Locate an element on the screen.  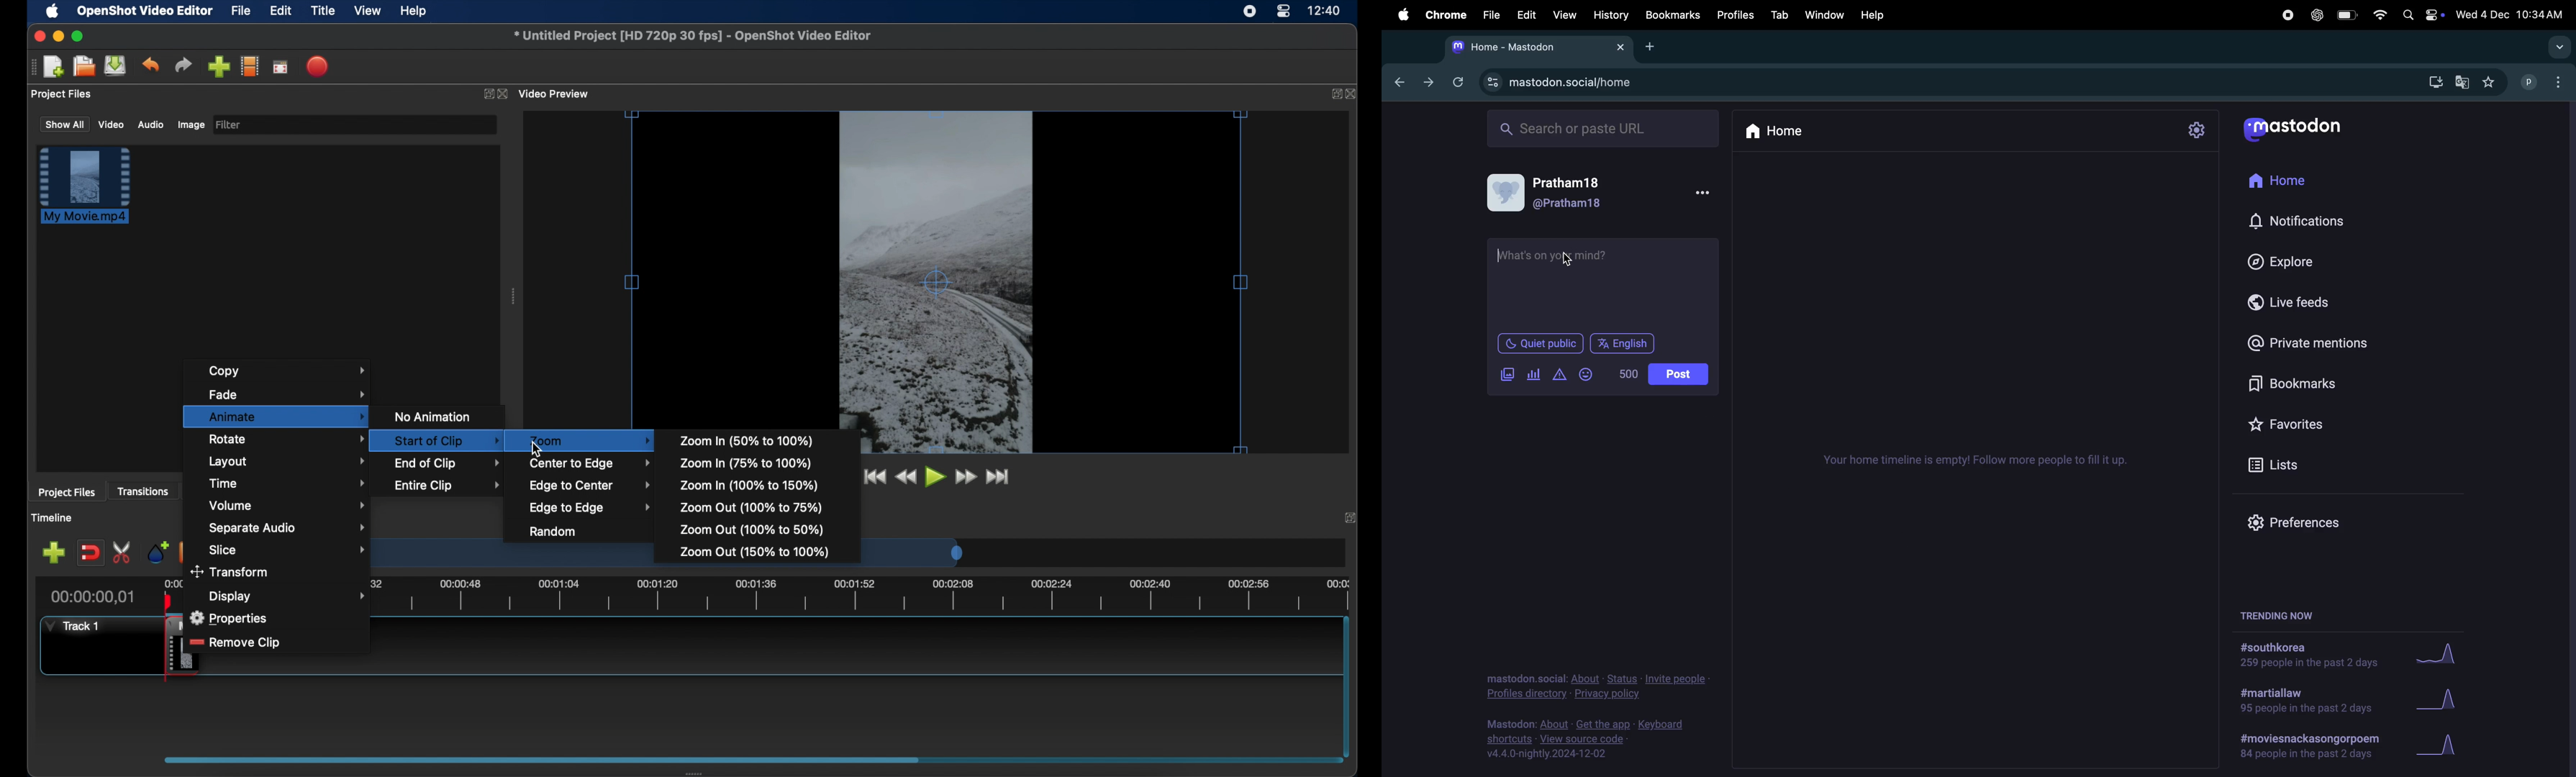
video is located at coordinates (111, 125).